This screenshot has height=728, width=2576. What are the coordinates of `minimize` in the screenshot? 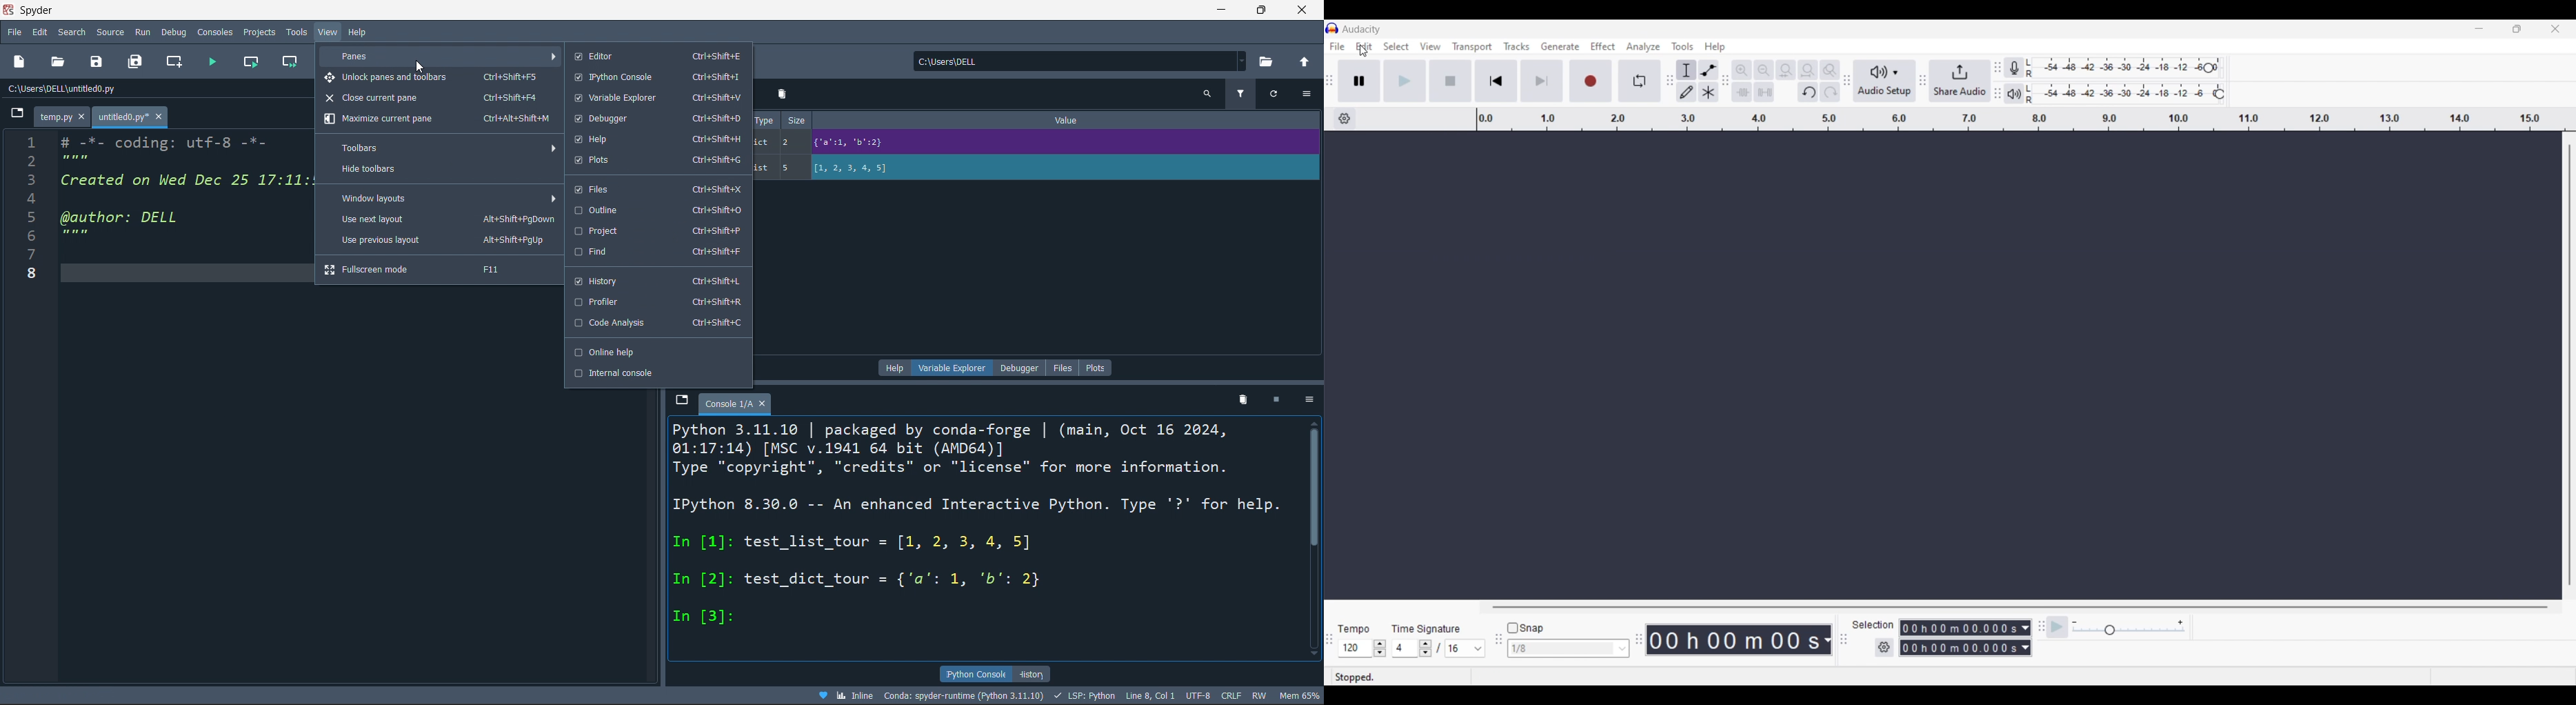 It's located at (1226, 10).